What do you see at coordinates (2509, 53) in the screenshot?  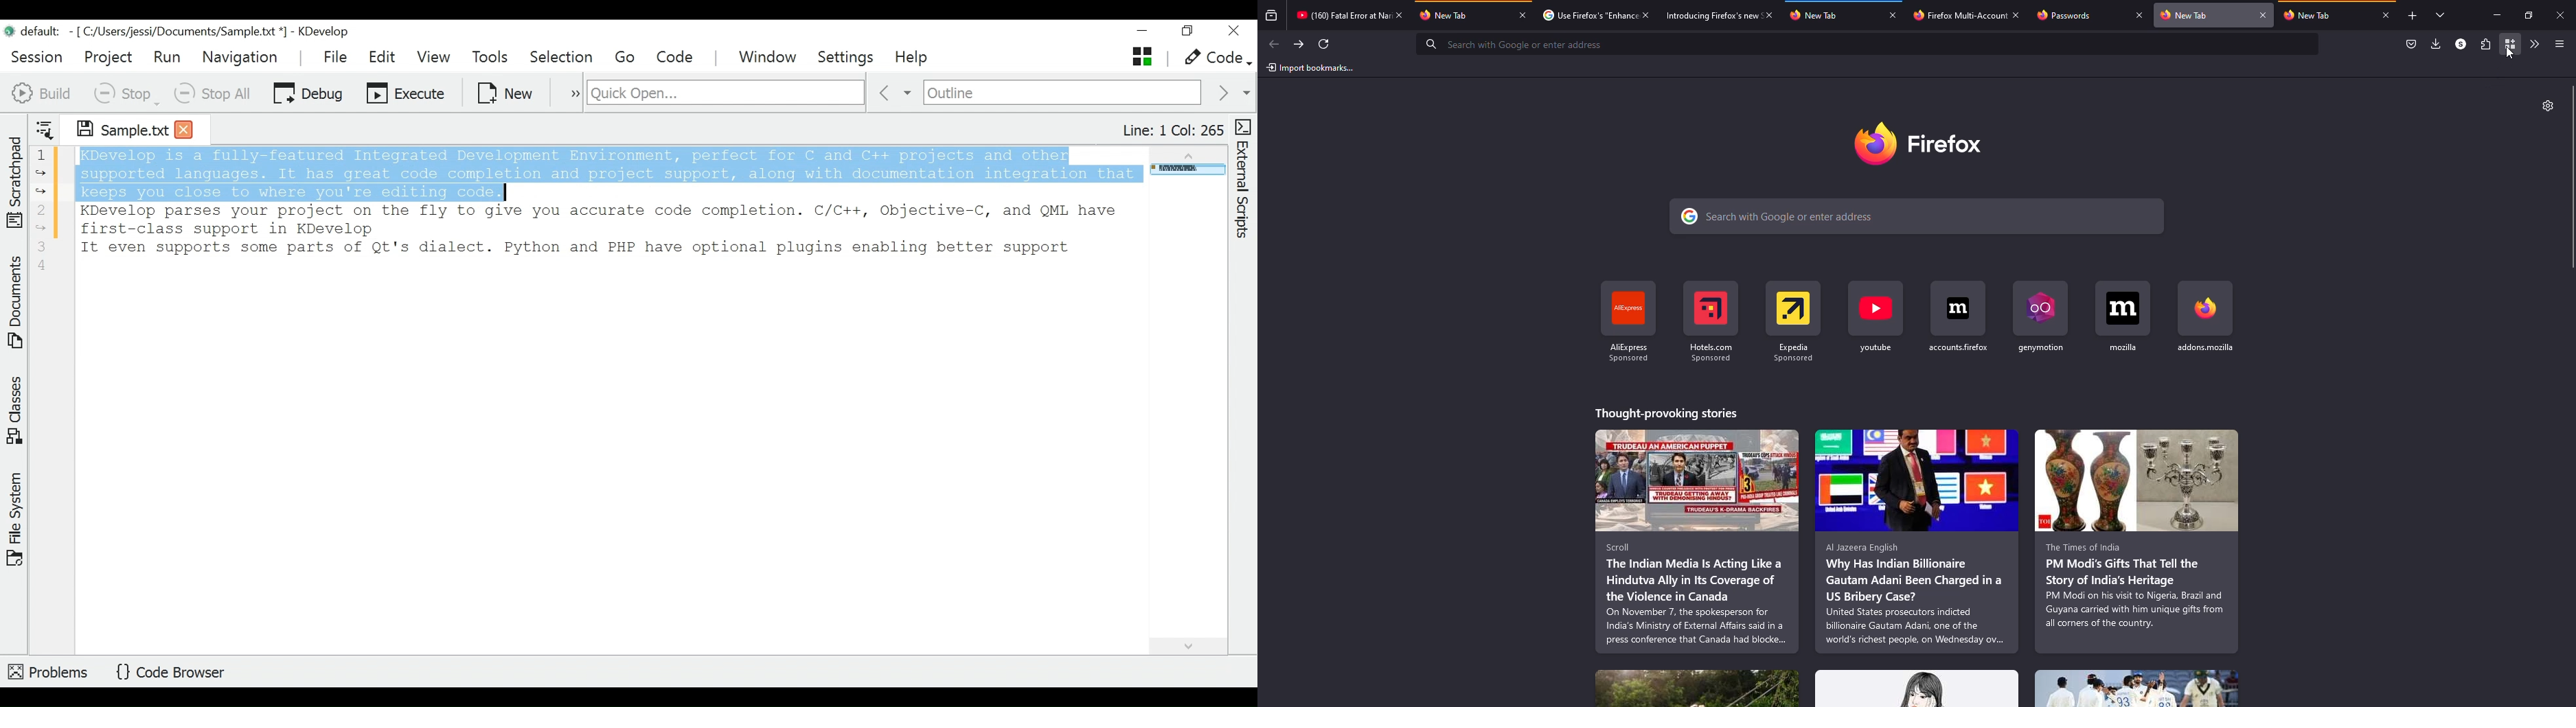 I see `cursor` at bounding box center [2509, 53].